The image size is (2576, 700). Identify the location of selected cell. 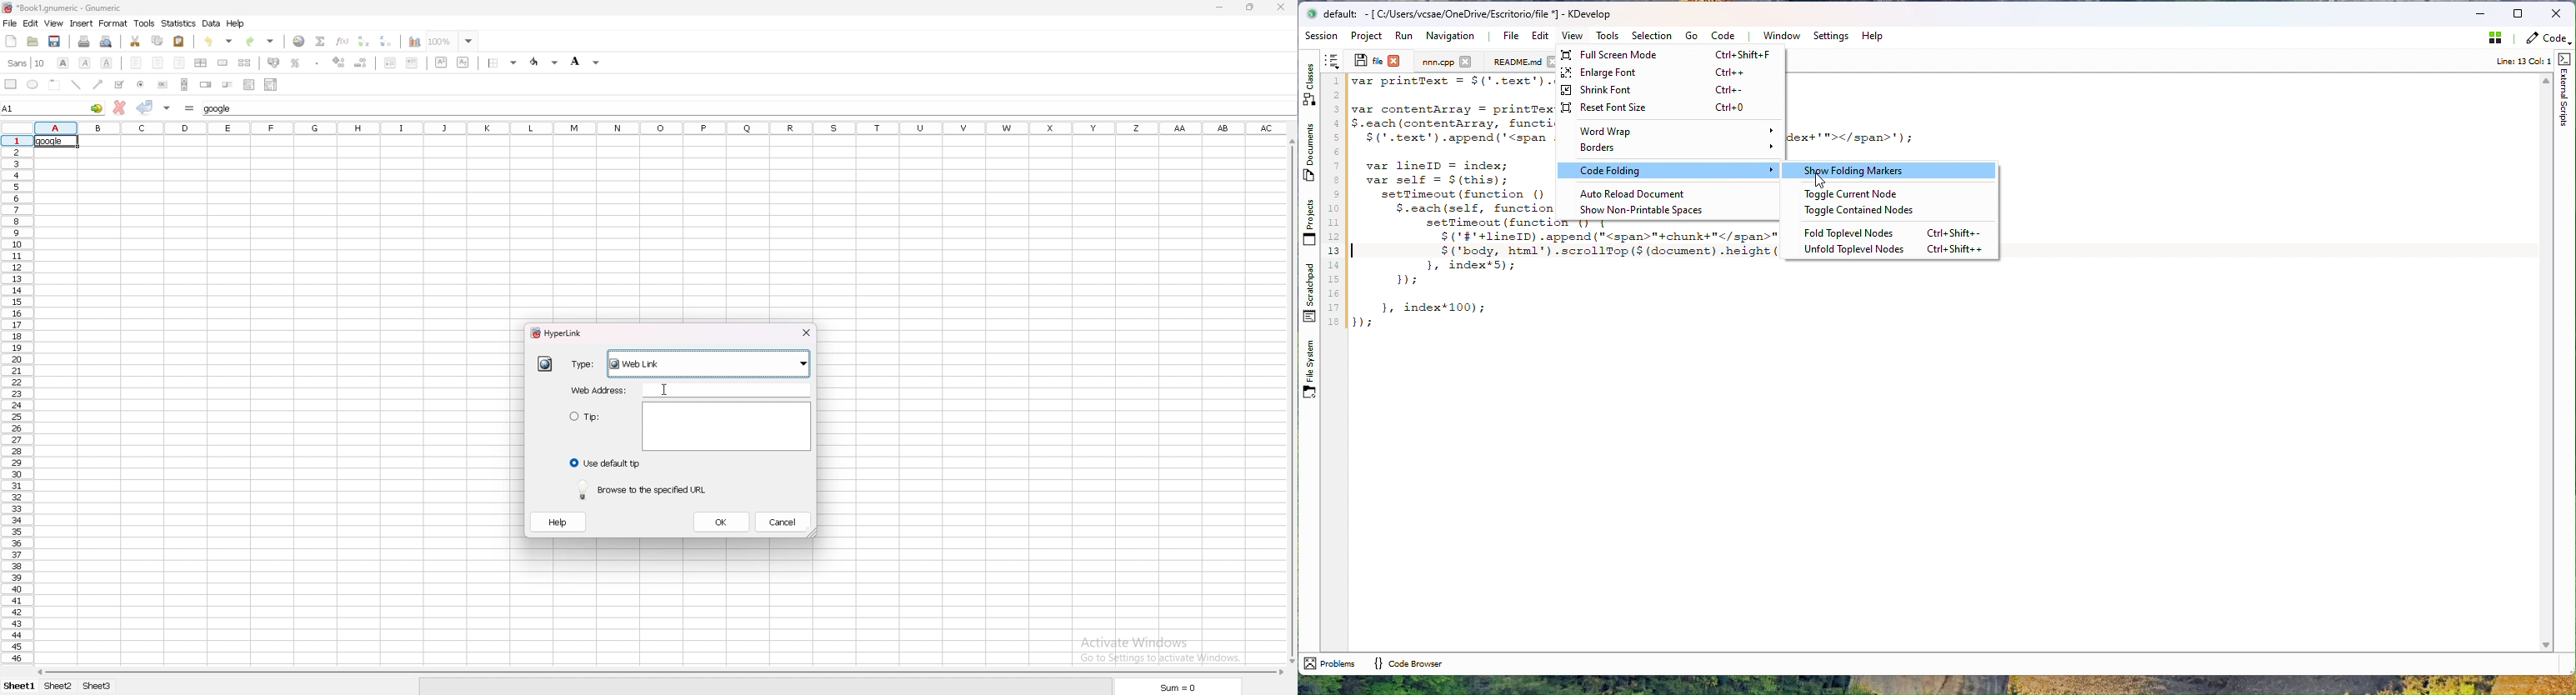
(53, 106).